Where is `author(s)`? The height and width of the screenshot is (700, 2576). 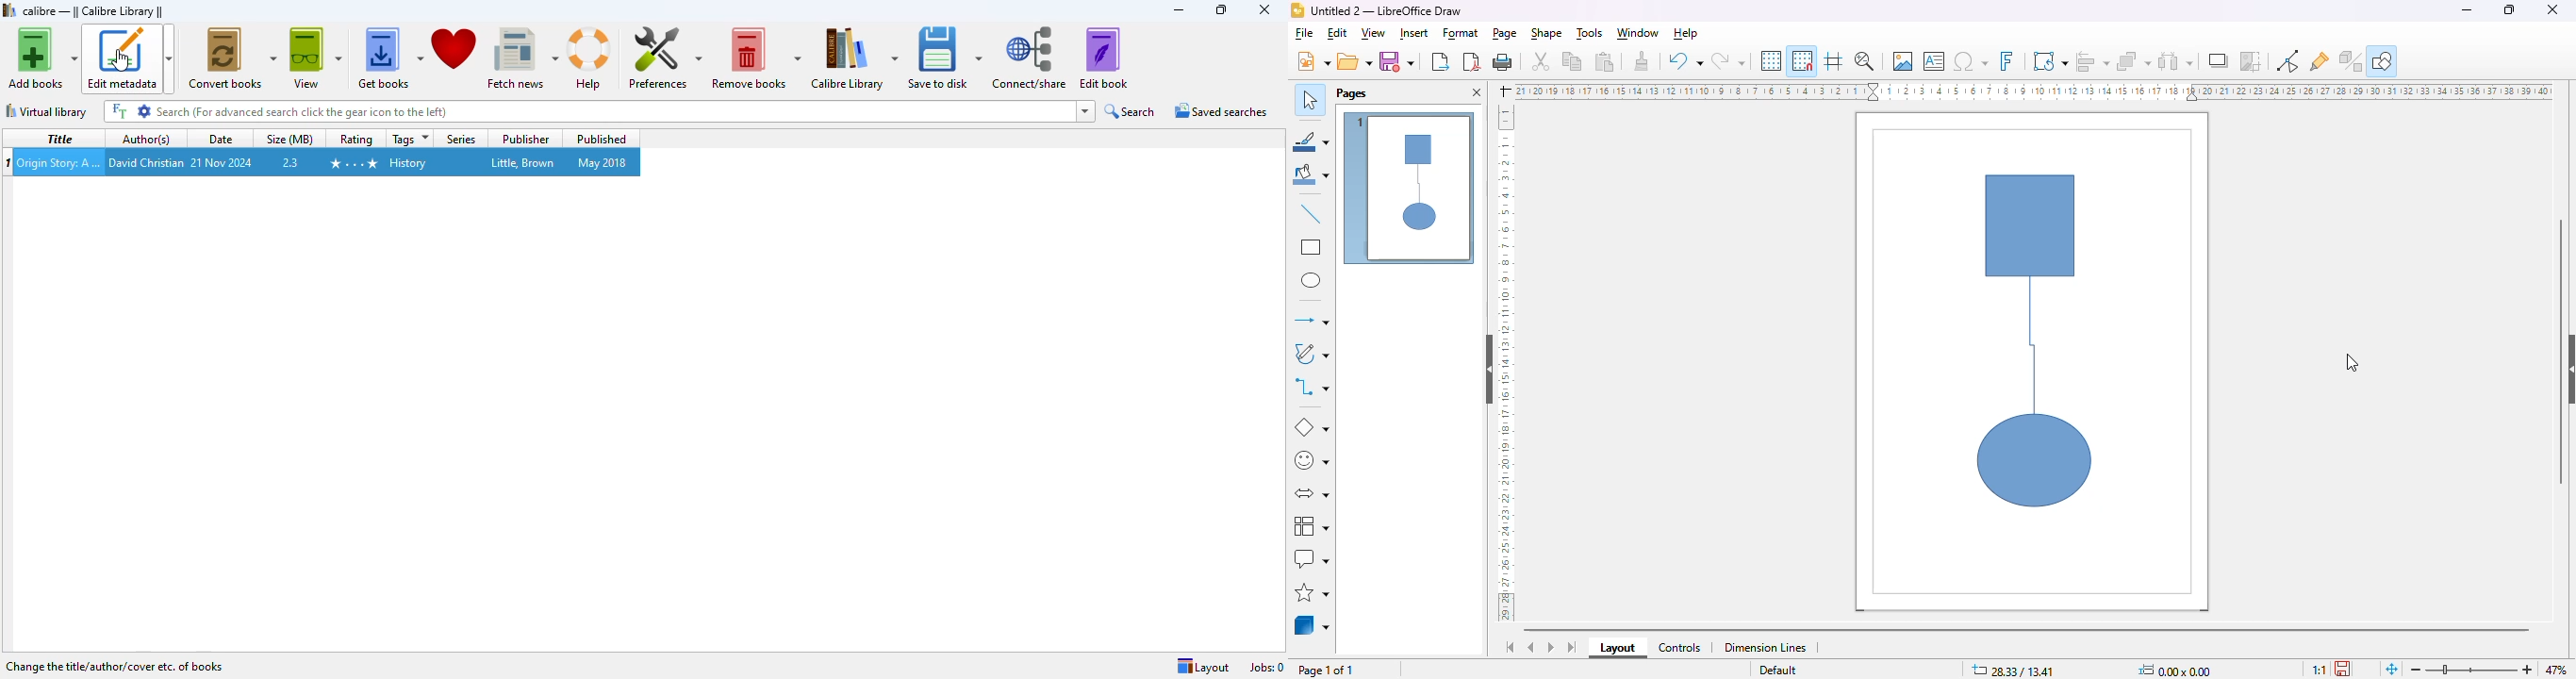 author(s) is located at coordinates (146, 138).